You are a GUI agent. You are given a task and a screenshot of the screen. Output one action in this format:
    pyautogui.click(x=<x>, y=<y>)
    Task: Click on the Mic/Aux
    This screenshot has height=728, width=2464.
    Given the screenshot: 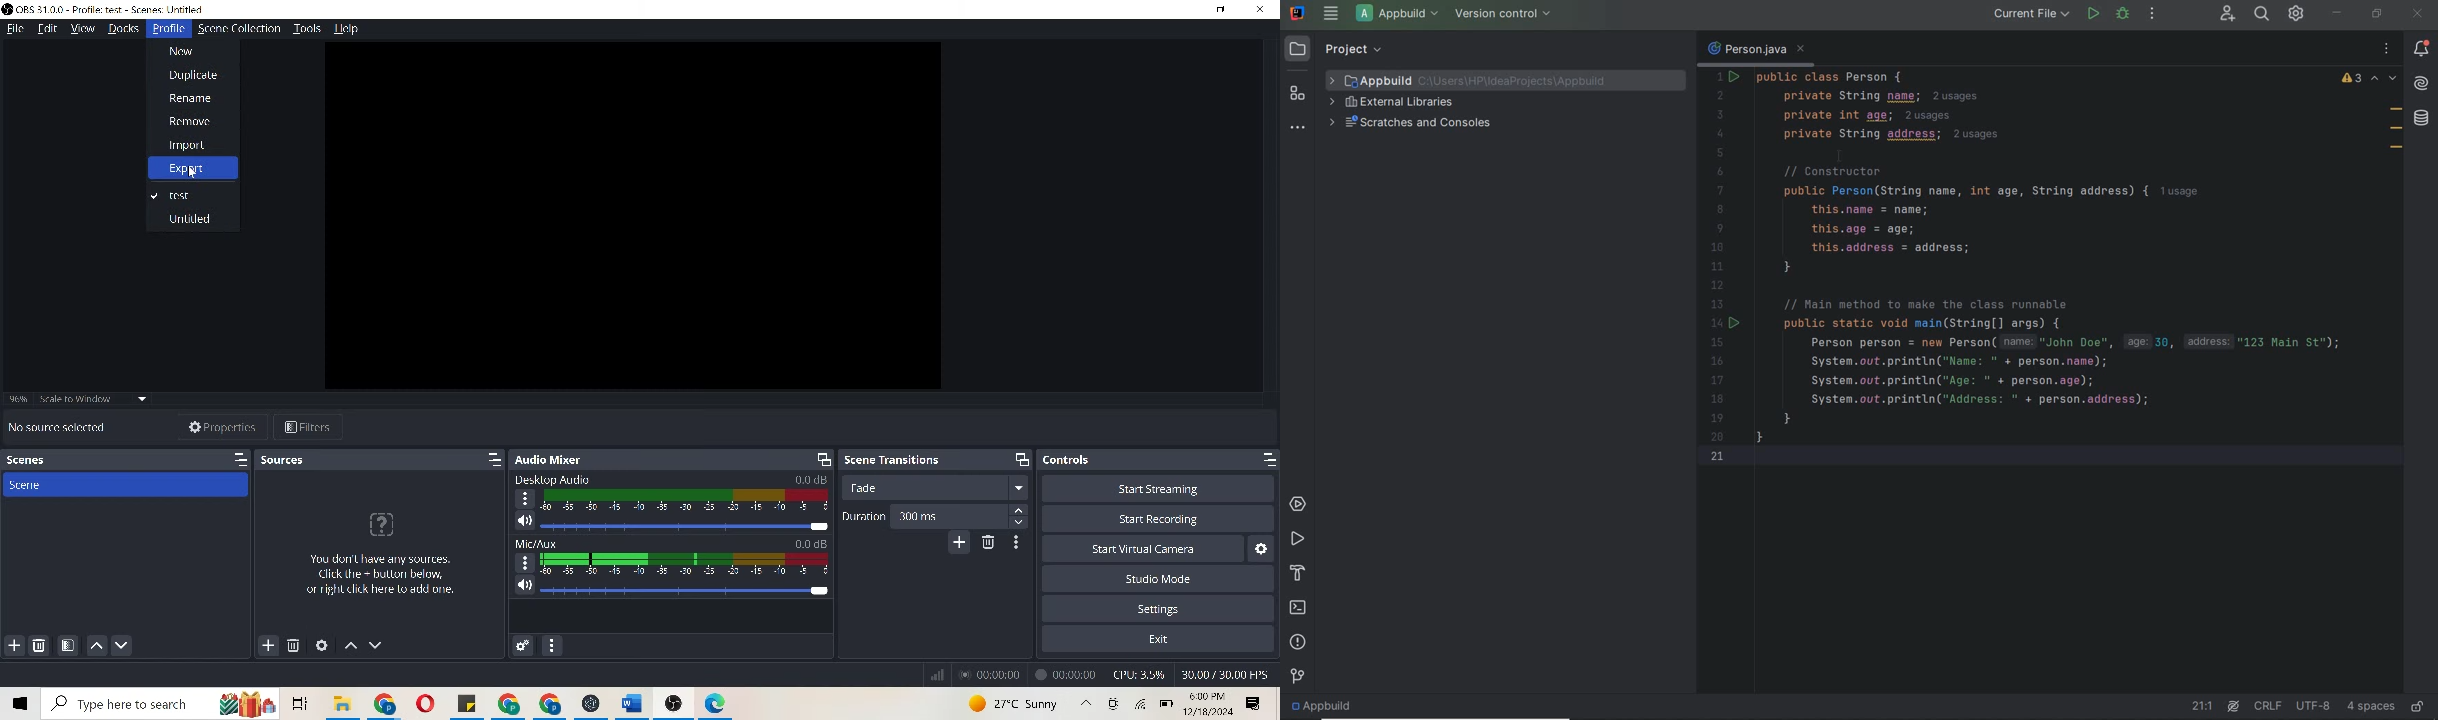 What is the action you would take?
    pyautogui.click(x=536, y=543)
    